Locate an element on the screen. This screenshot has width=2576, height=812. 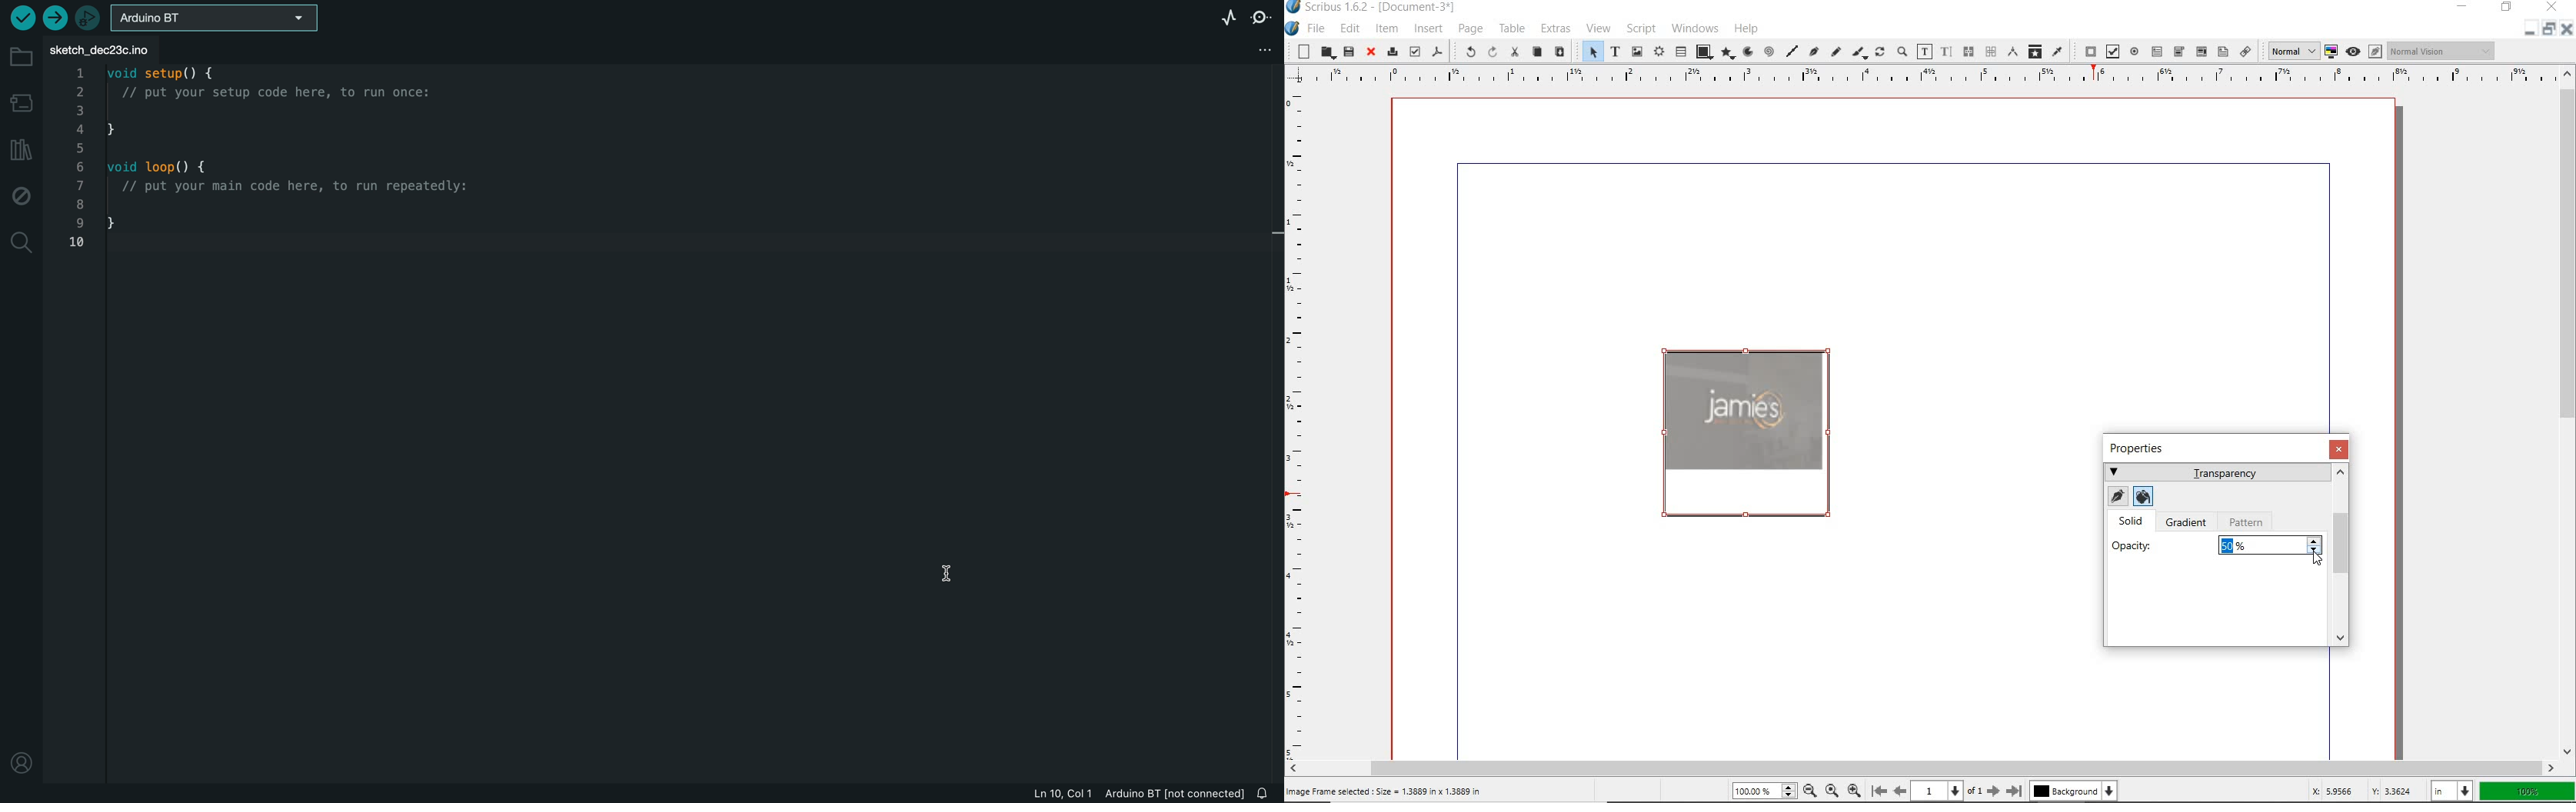
EXTRAS is located at coordinates (1555, 28).